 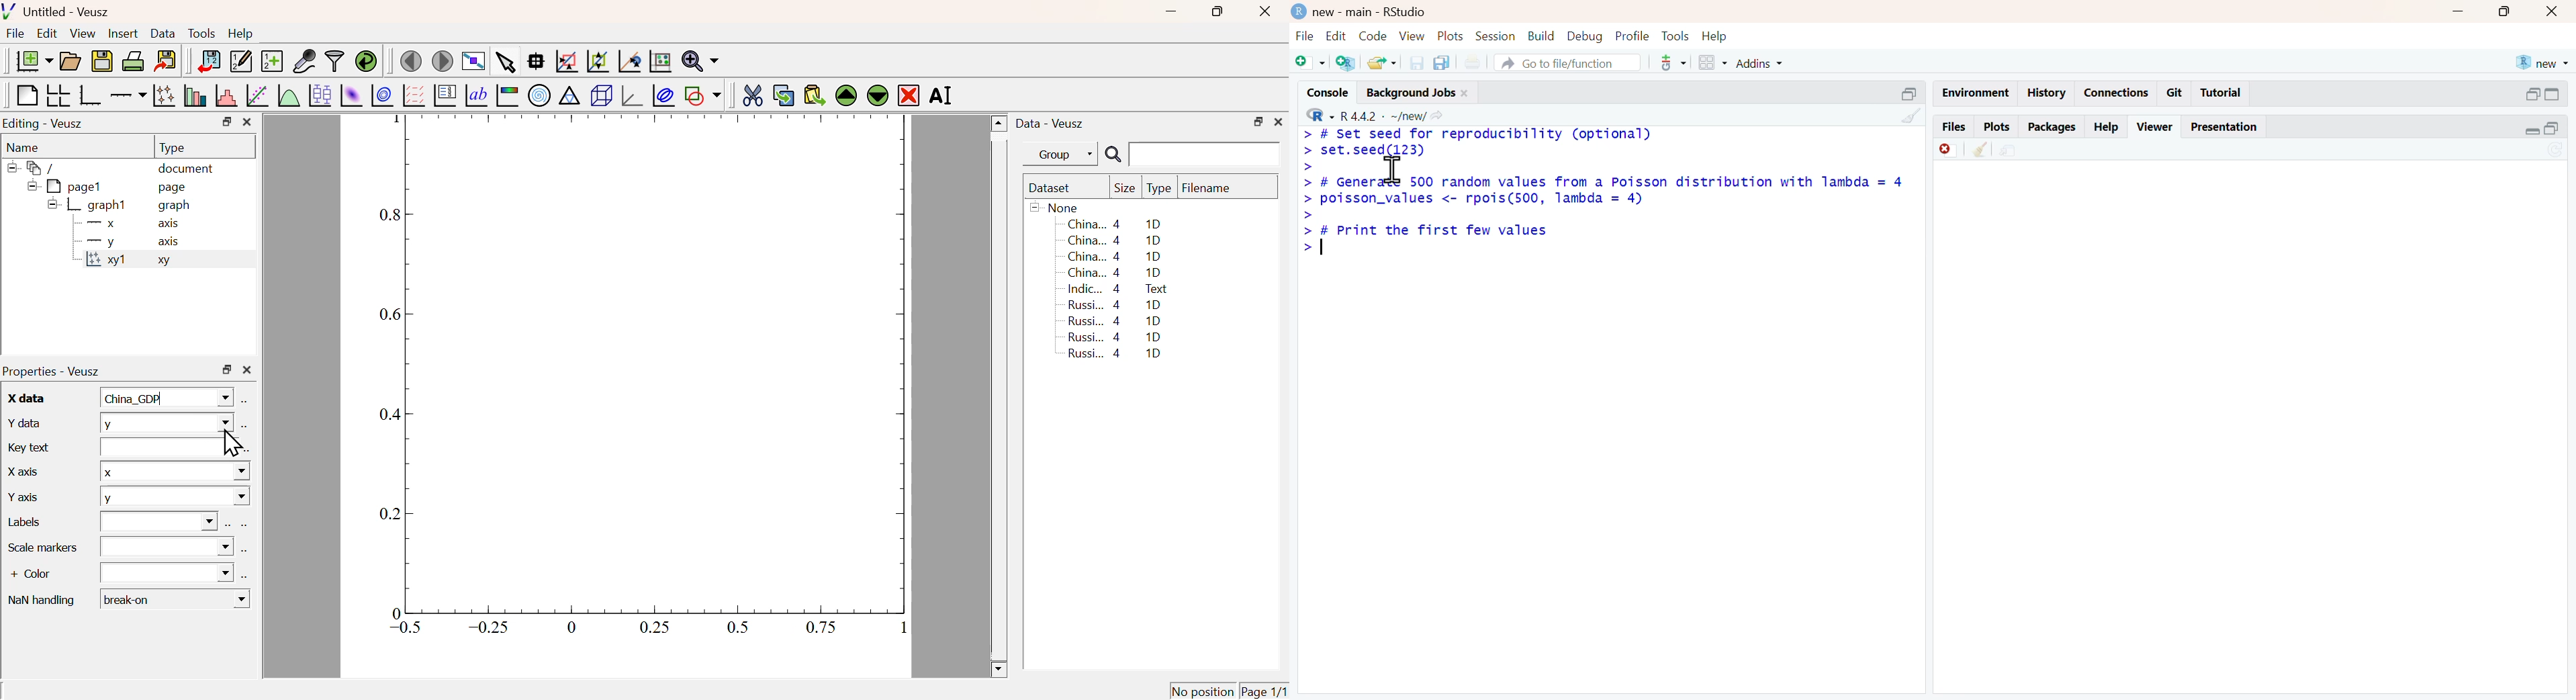 I want to click on close, so click(x=1466, y=93).